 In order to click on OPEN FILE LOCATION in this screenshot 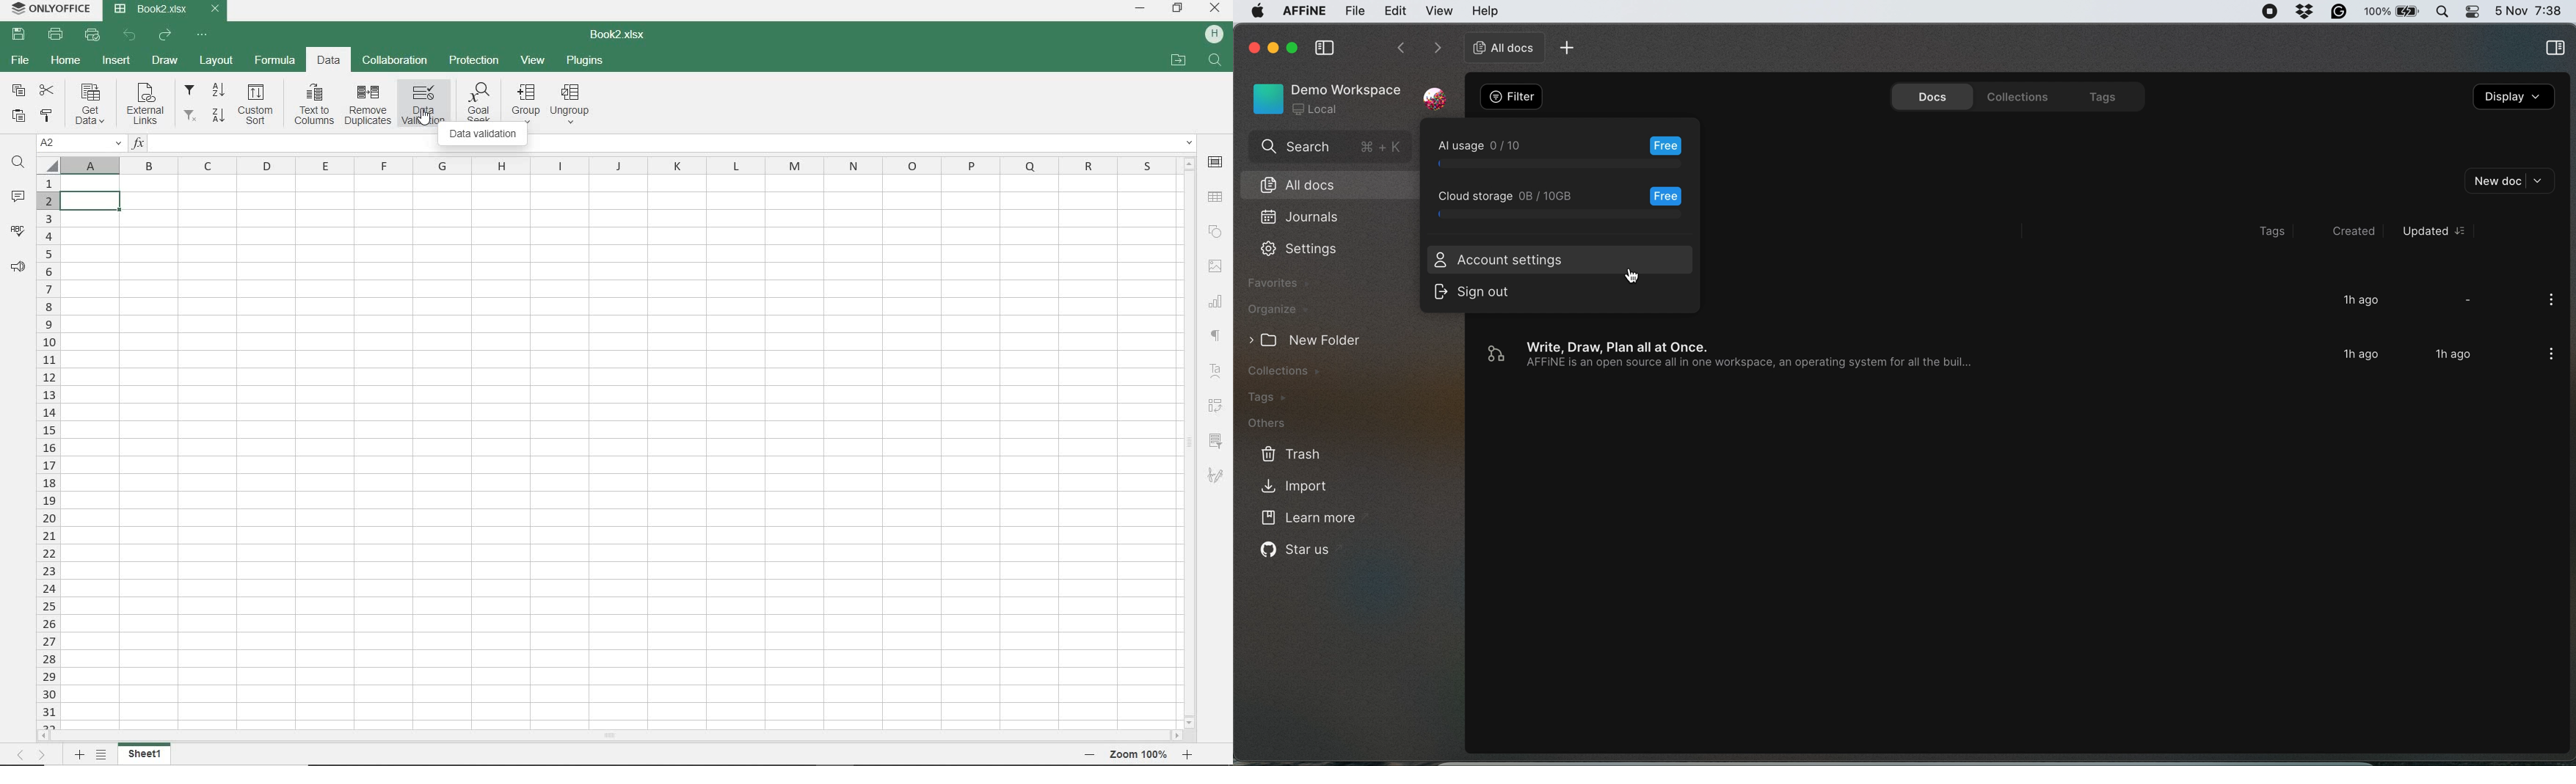, I will do `click(1180, 60)`.